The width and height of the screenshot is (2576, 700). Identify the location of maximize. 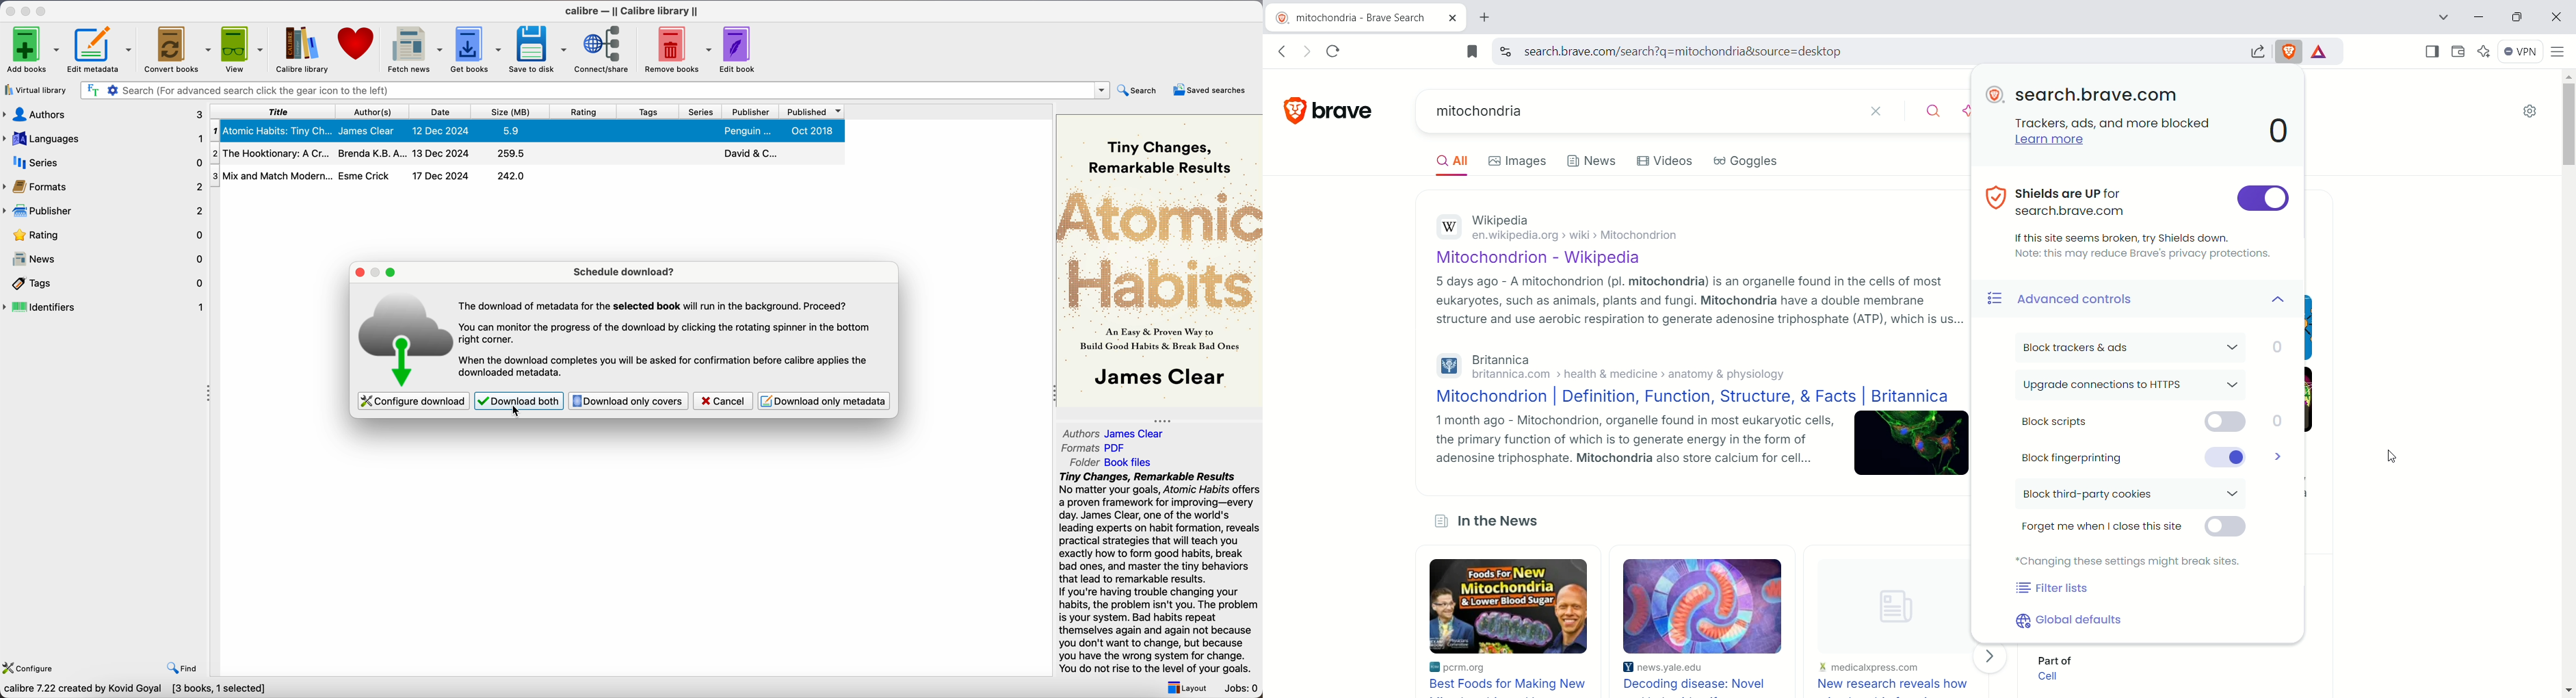
(392, 273).